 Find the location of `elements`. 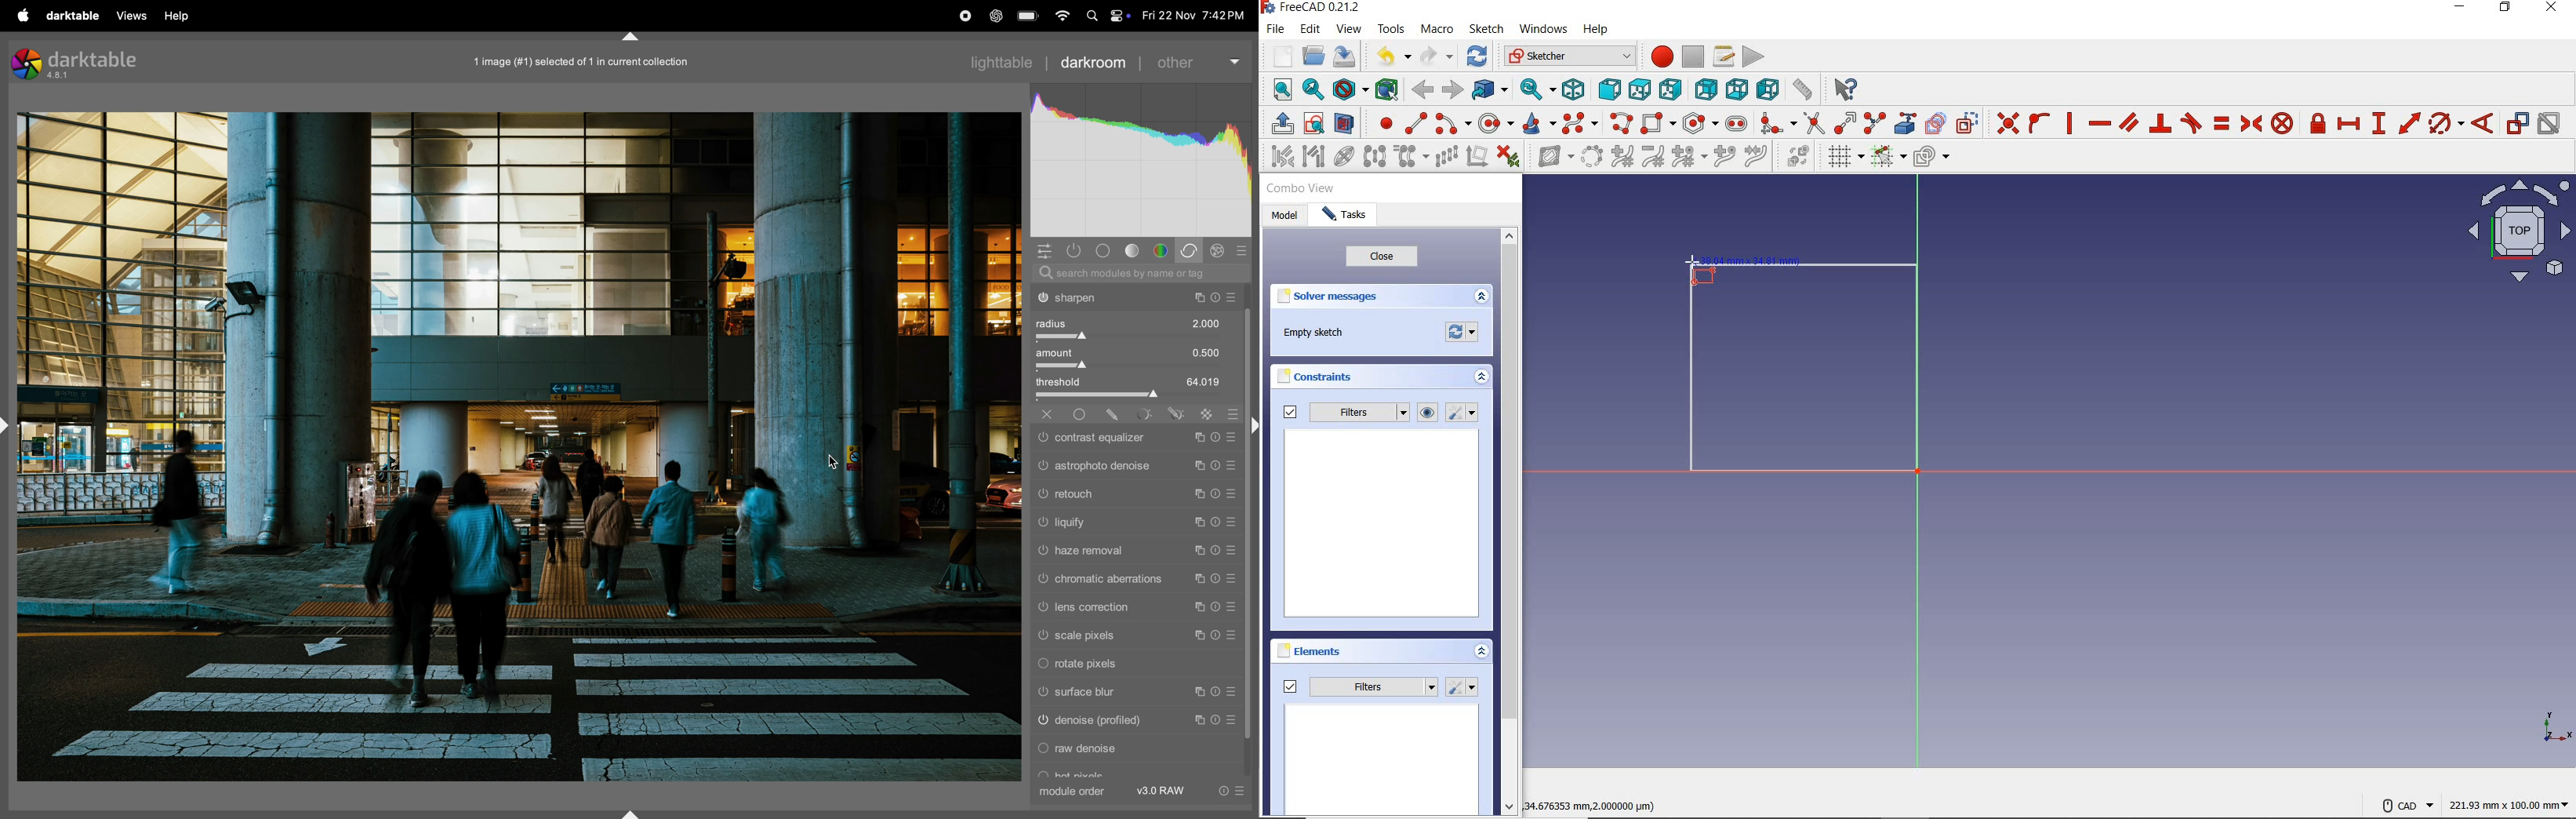

elements is located at coordinates (1310, 650).